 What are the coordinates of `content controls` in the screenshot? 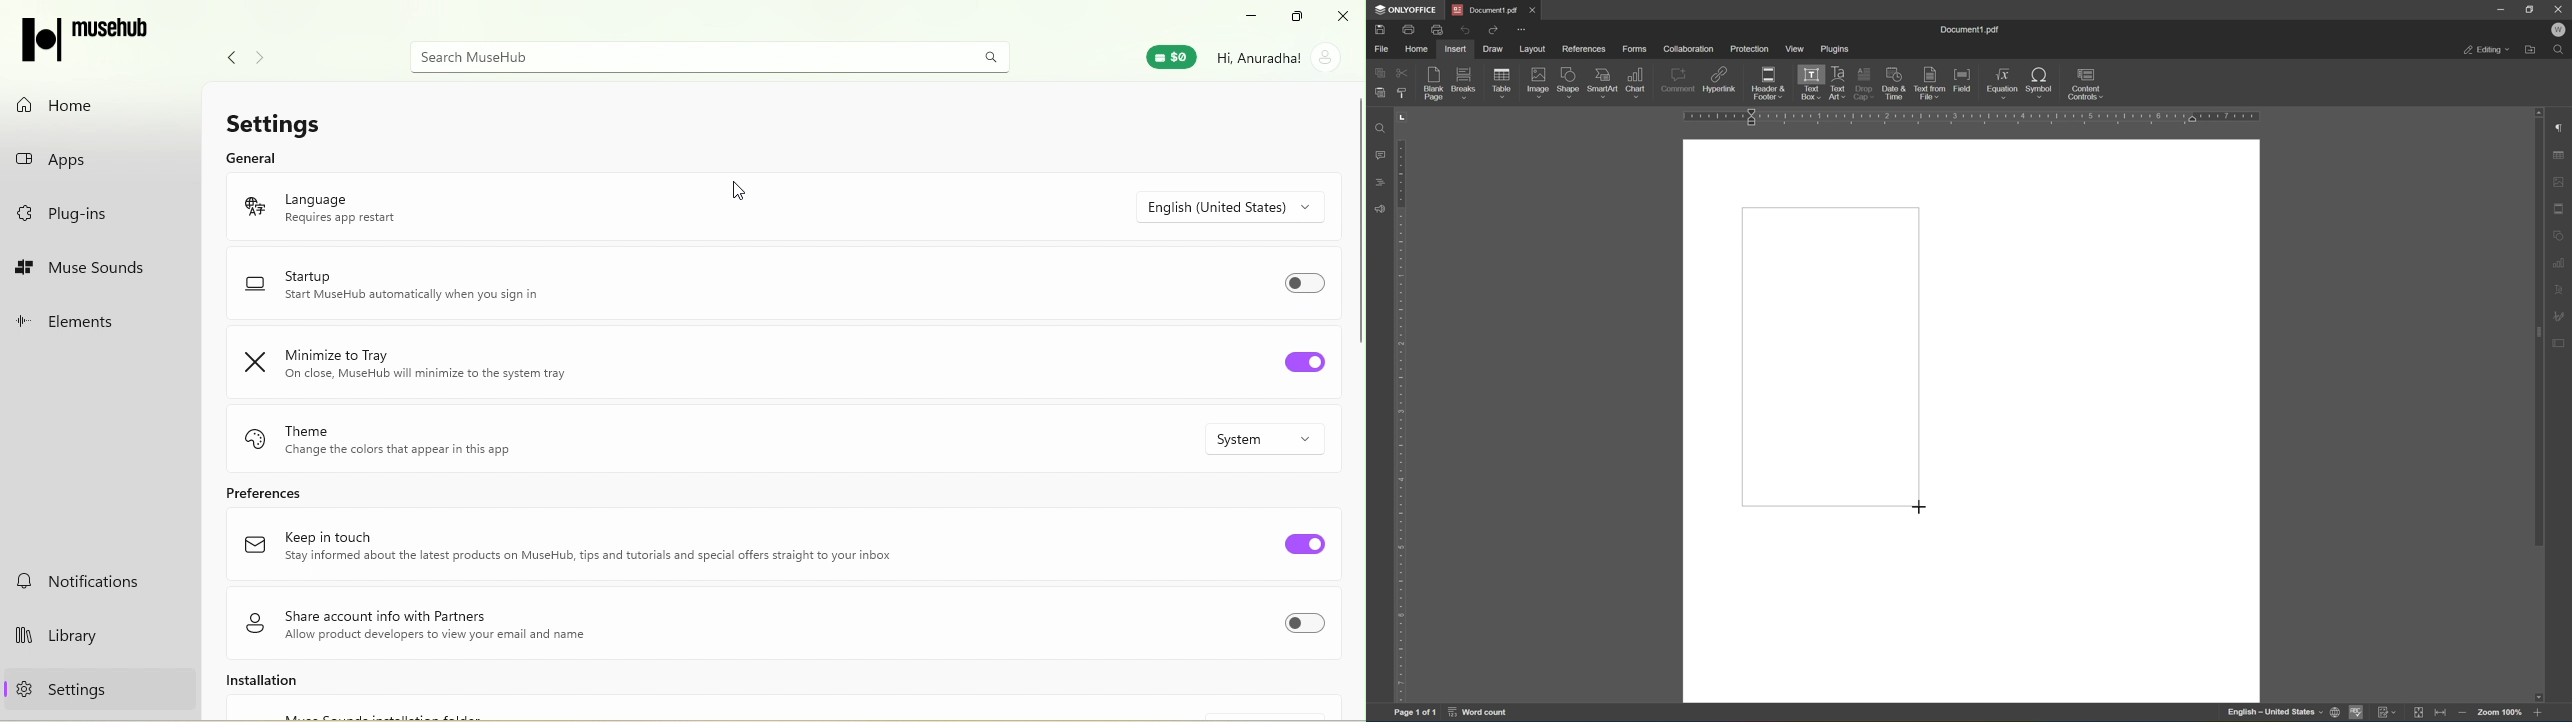 It's located at (2088, 84).